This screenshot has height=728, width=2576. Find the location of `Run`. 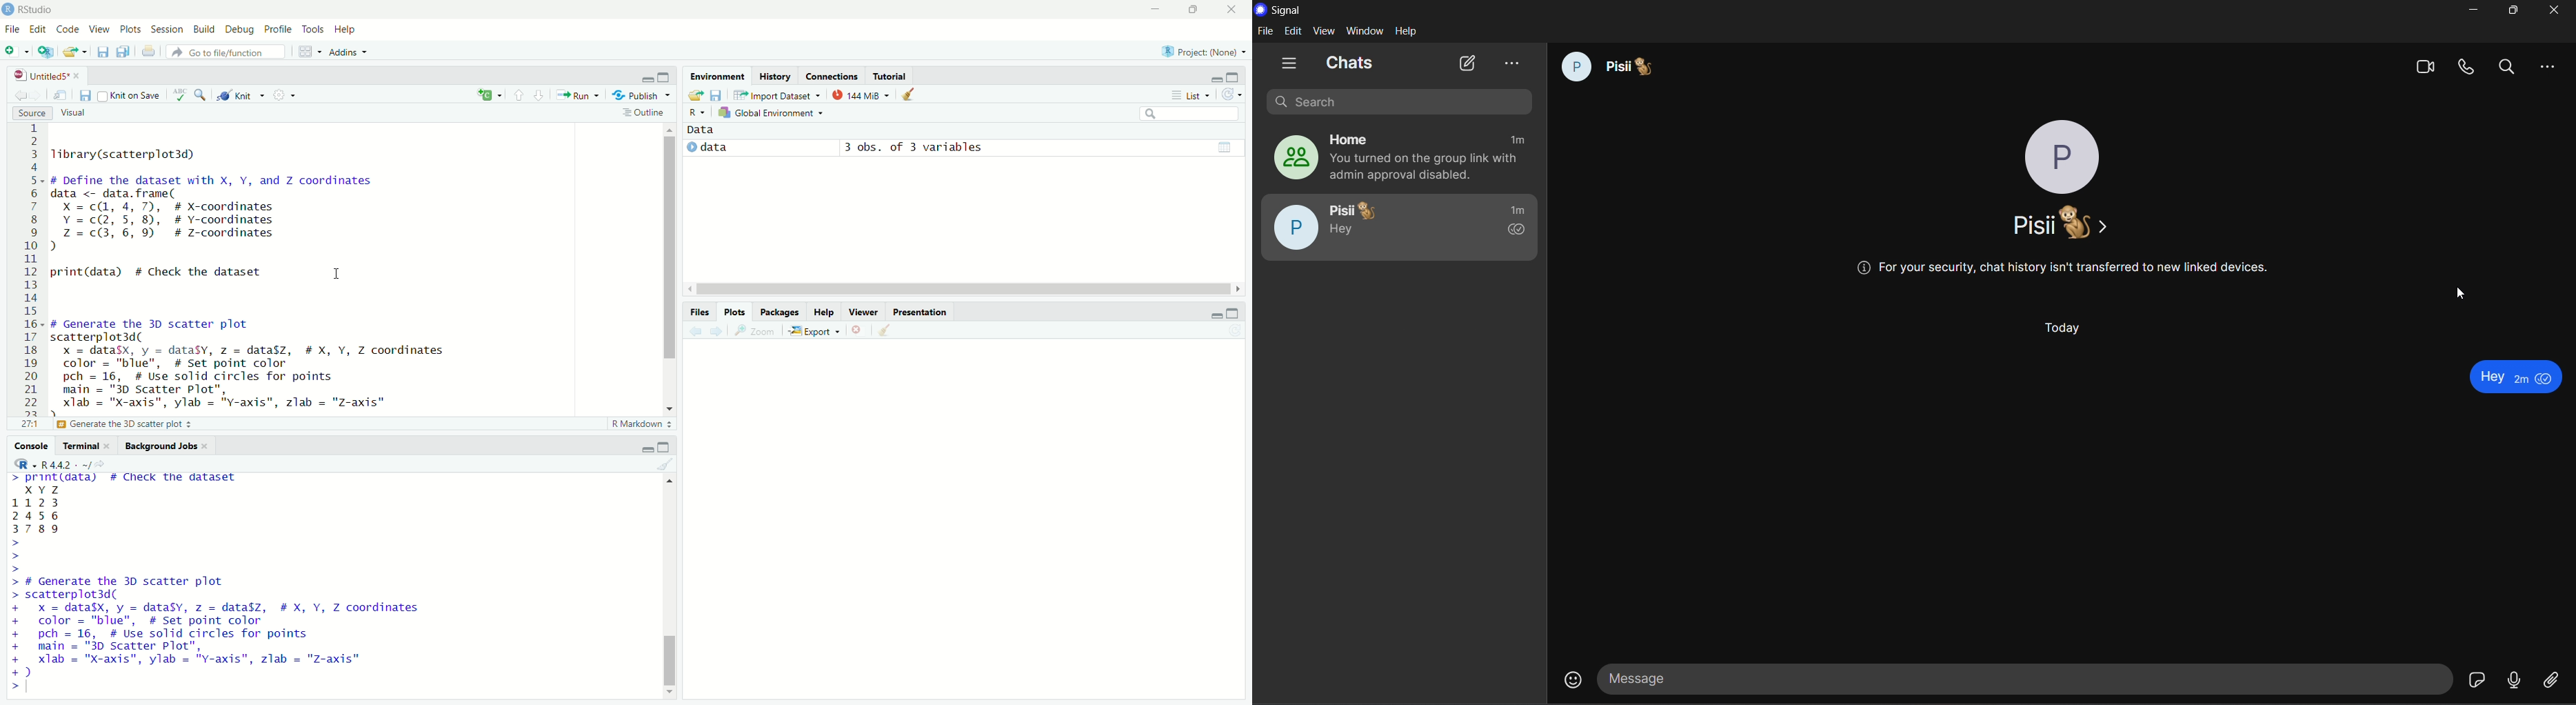

Run is located at coordinates (577, 97).